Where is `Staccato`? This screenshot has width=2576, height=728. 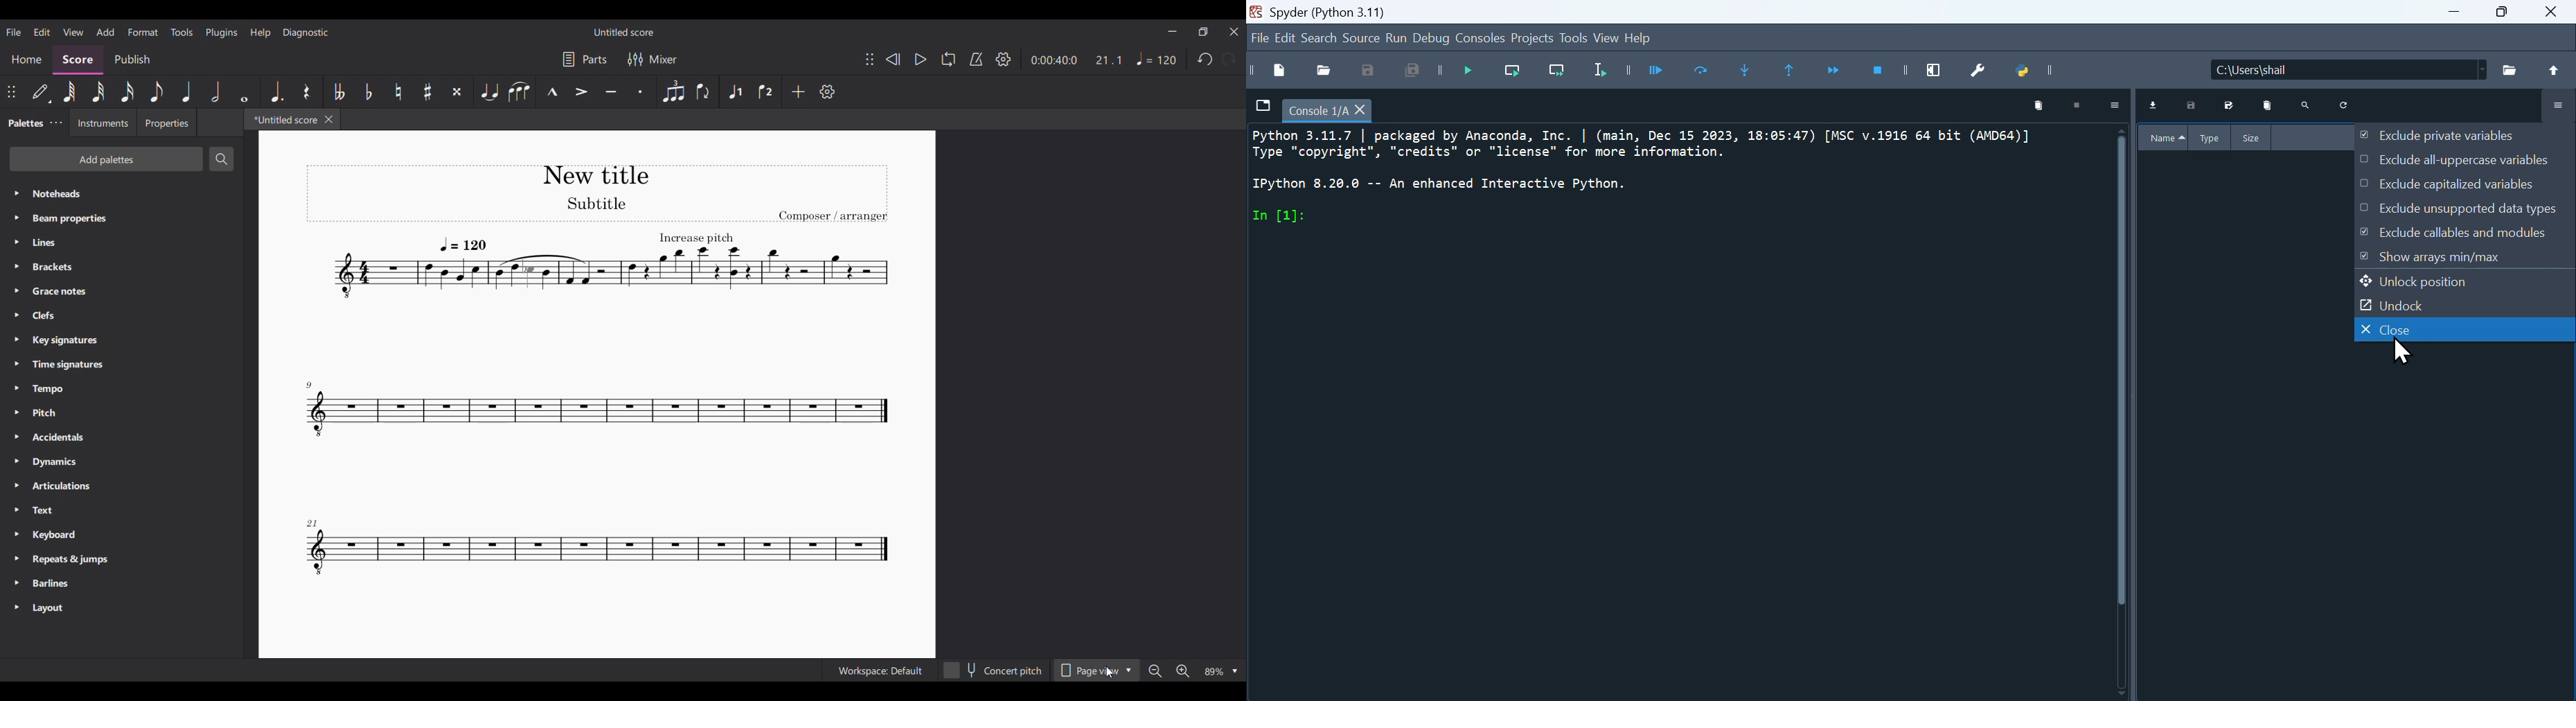
Staccato is located at coordinates (641, 92).